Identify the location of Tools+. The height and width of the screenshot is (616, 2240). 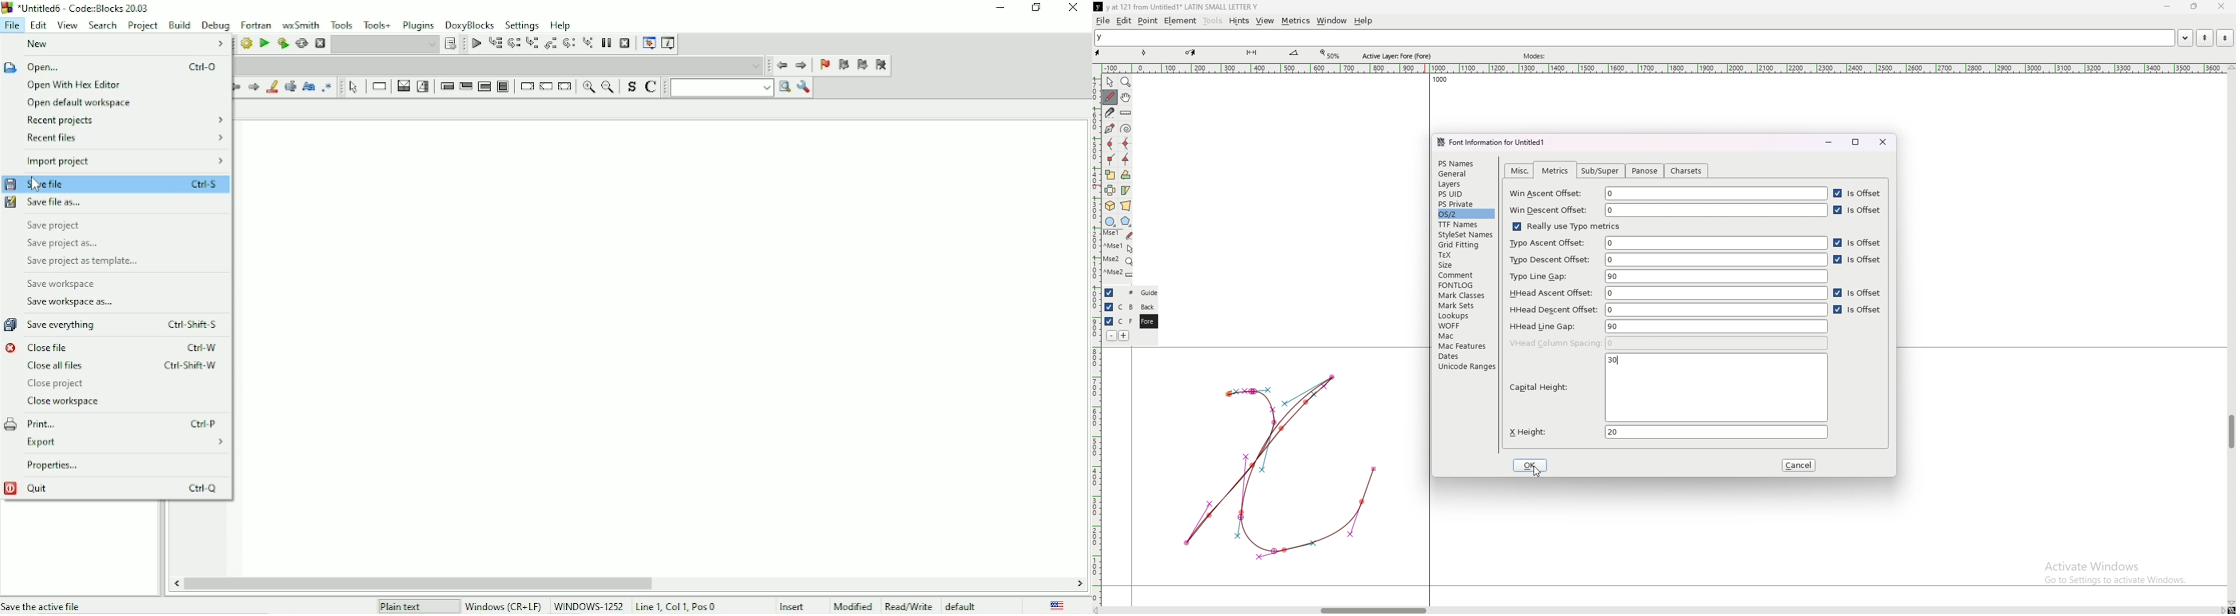
(377, 23).